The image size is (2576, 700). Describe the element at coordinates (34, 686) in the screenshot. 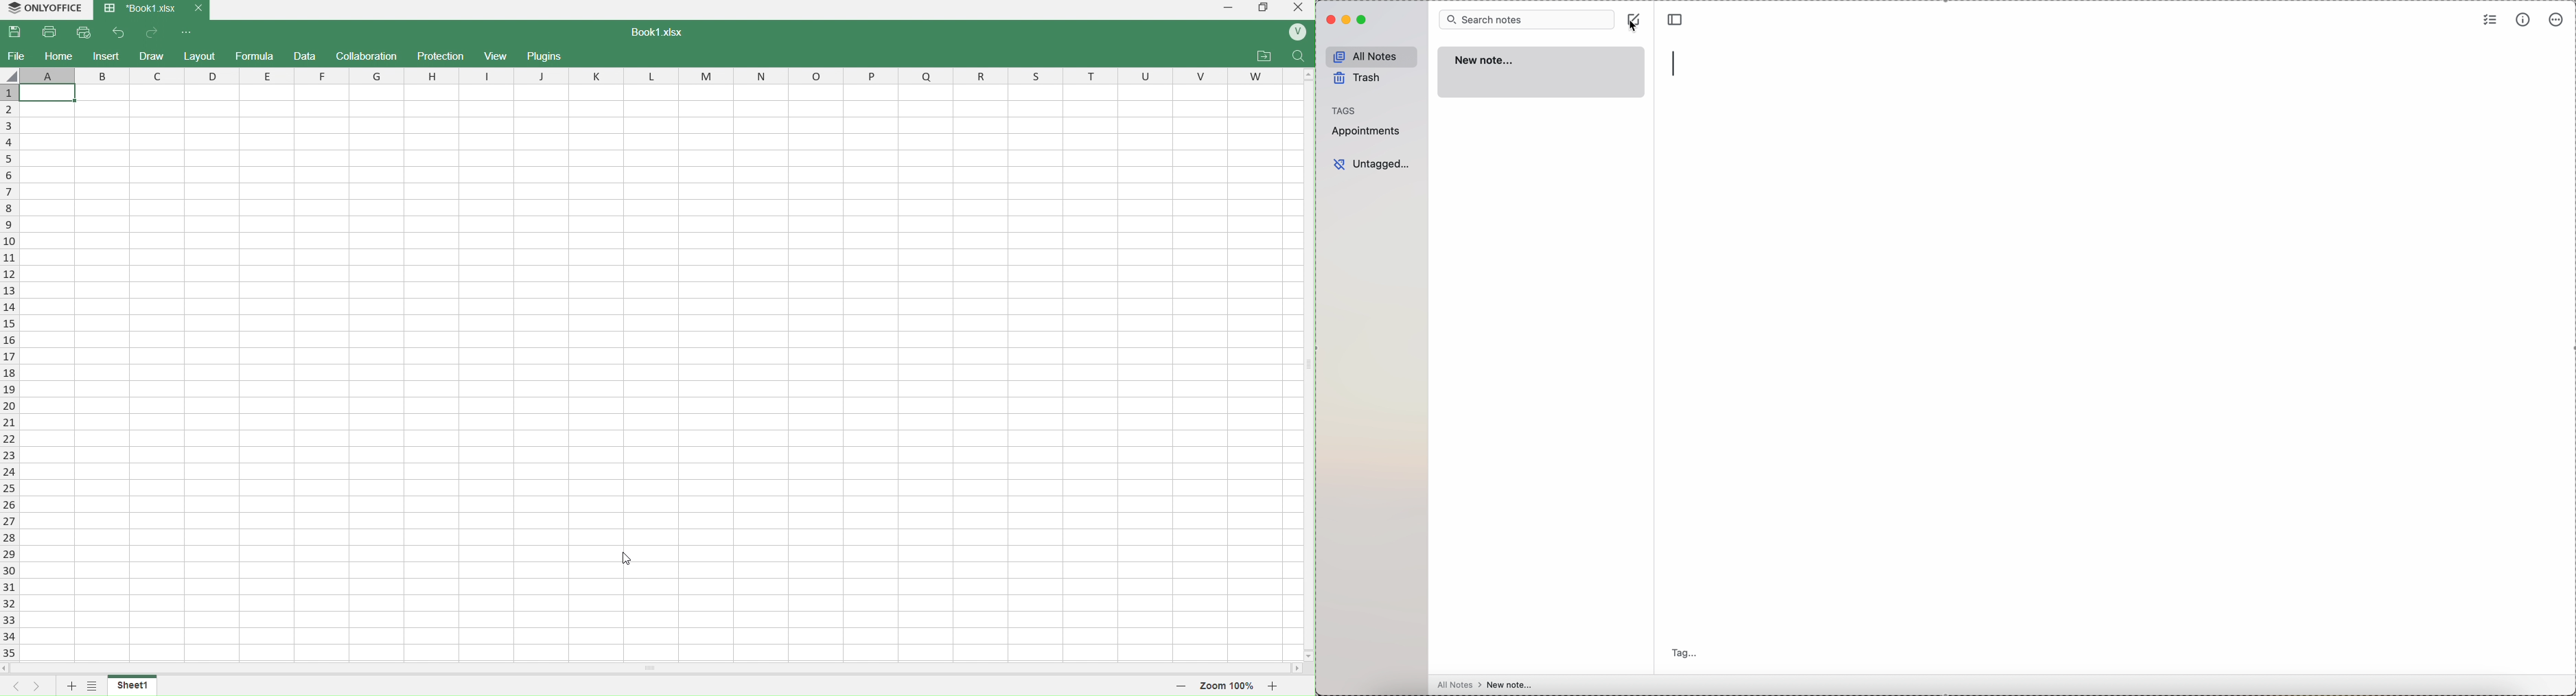

I see `next sheet` at that location.